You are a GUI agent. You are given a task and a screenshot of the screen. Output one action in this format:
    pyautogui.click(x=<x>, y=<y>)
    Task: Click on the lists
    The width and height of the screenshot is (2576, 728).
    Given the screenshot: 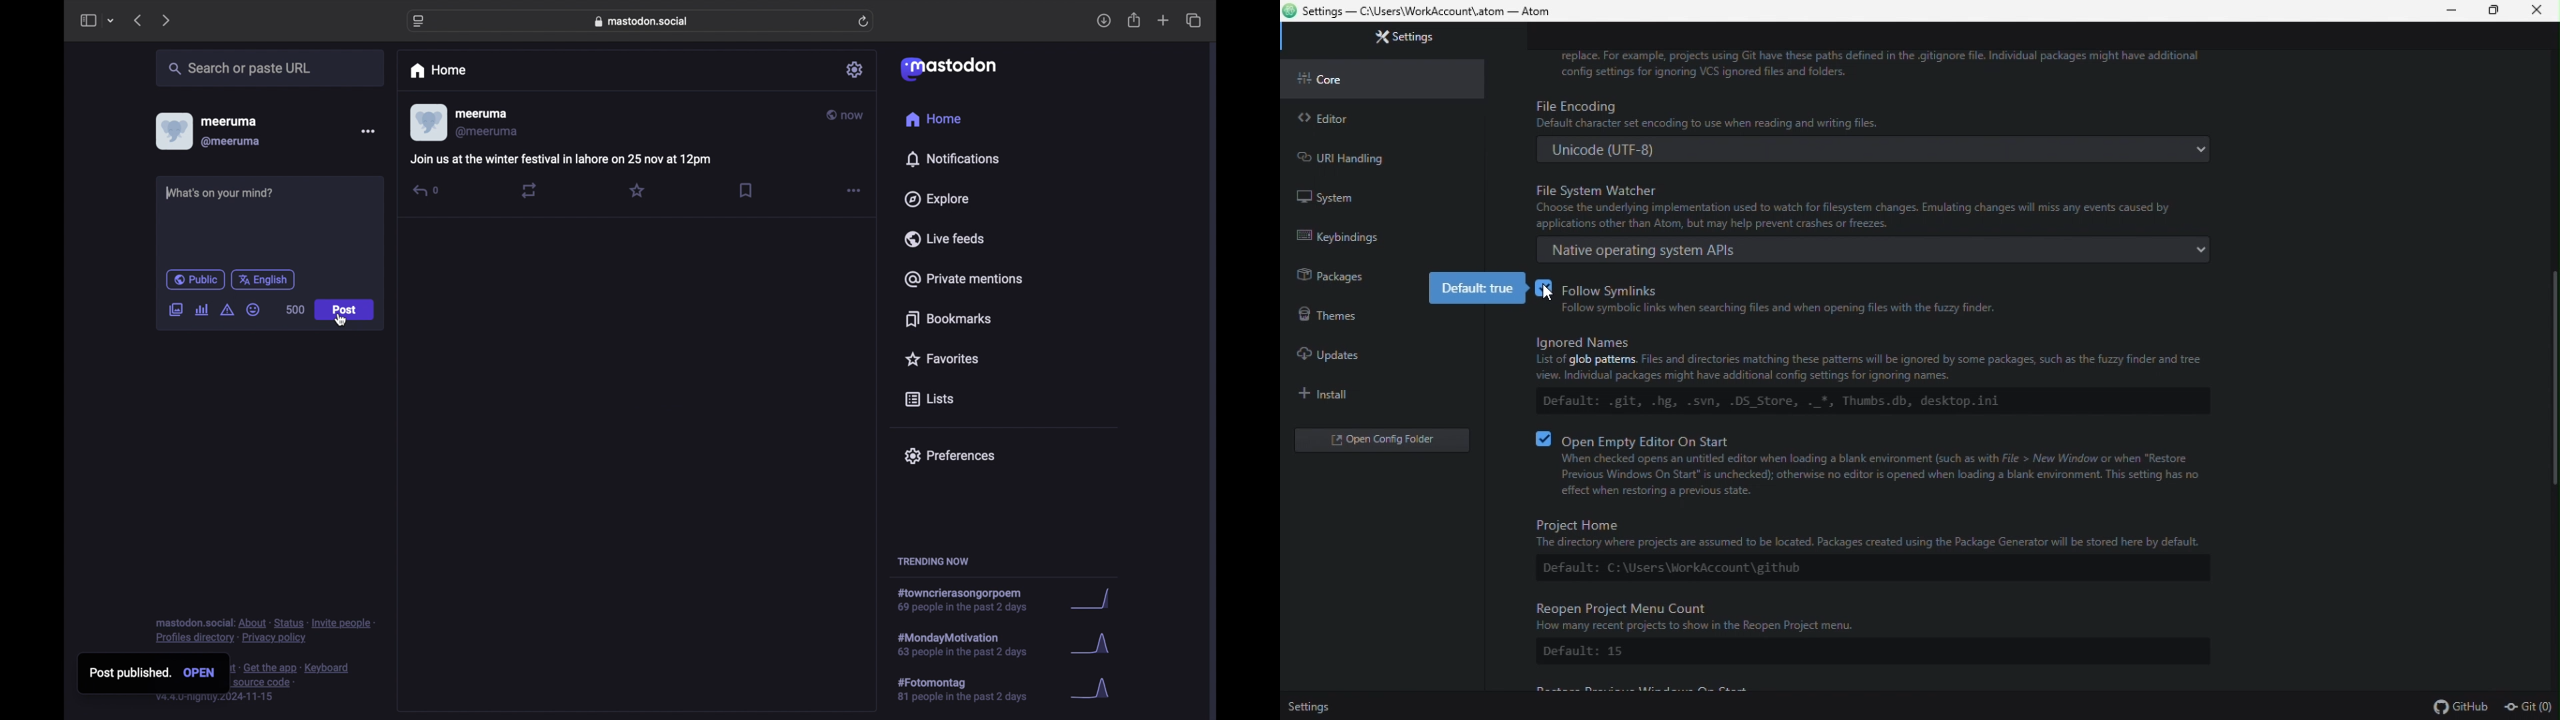 What is the action you would take?
    pyautogui.click(x=929, y=400)
    